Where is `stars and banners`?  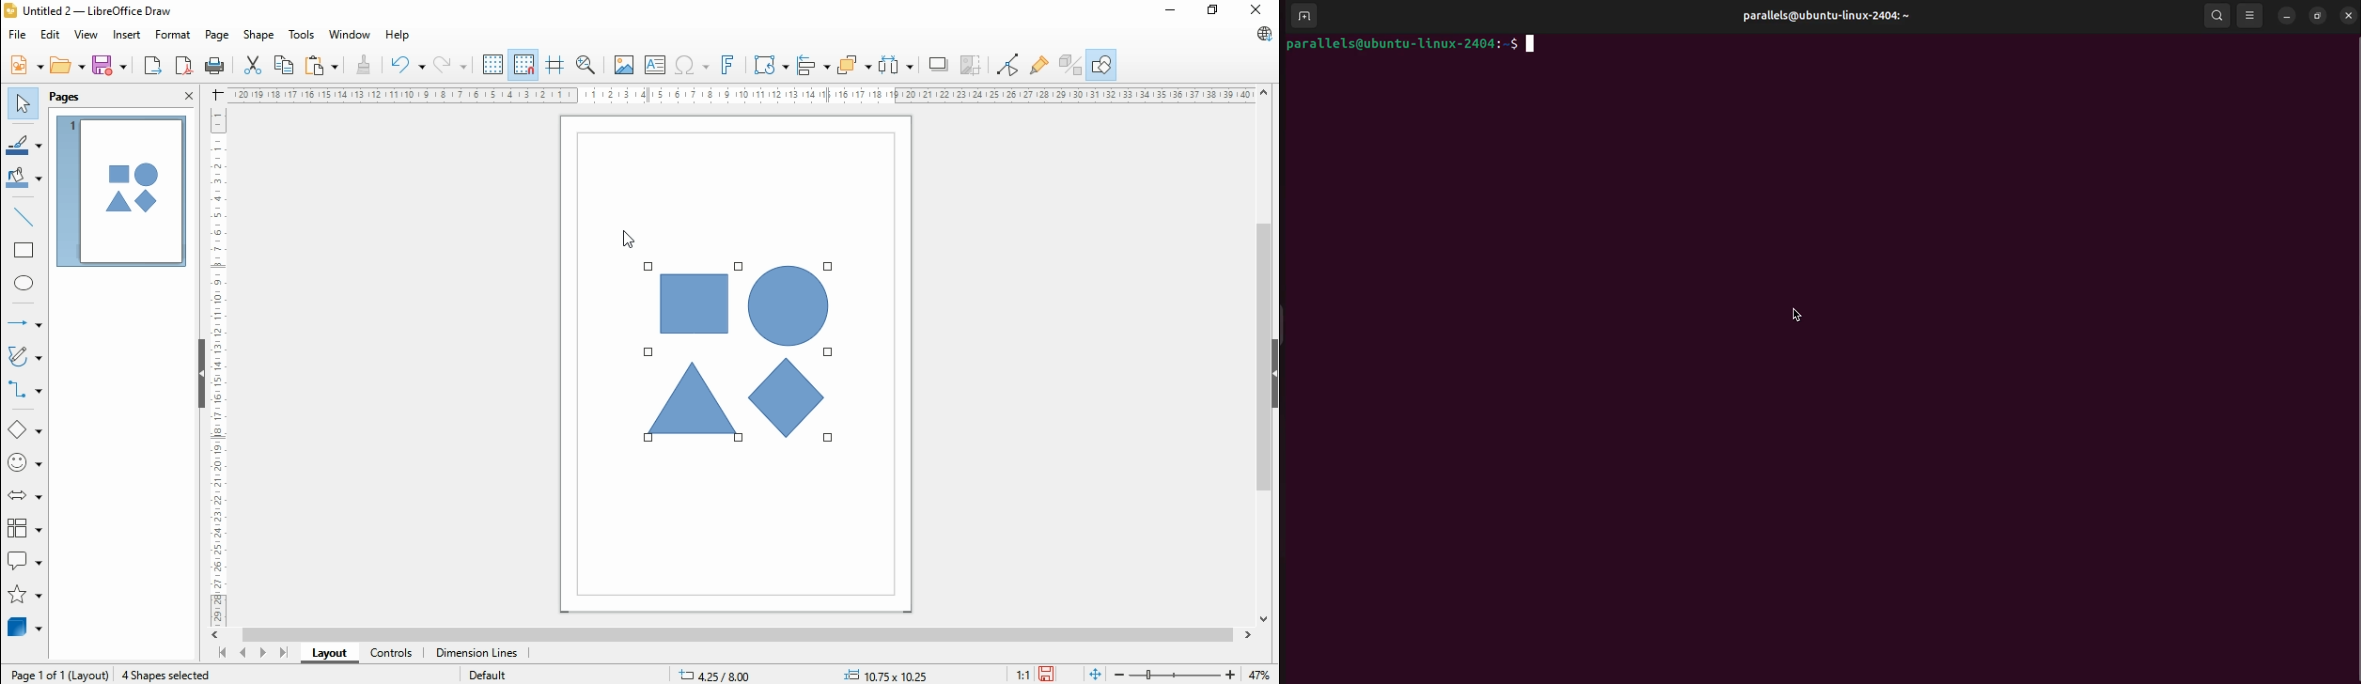
stars and banners is located at coordinates (26, 594).